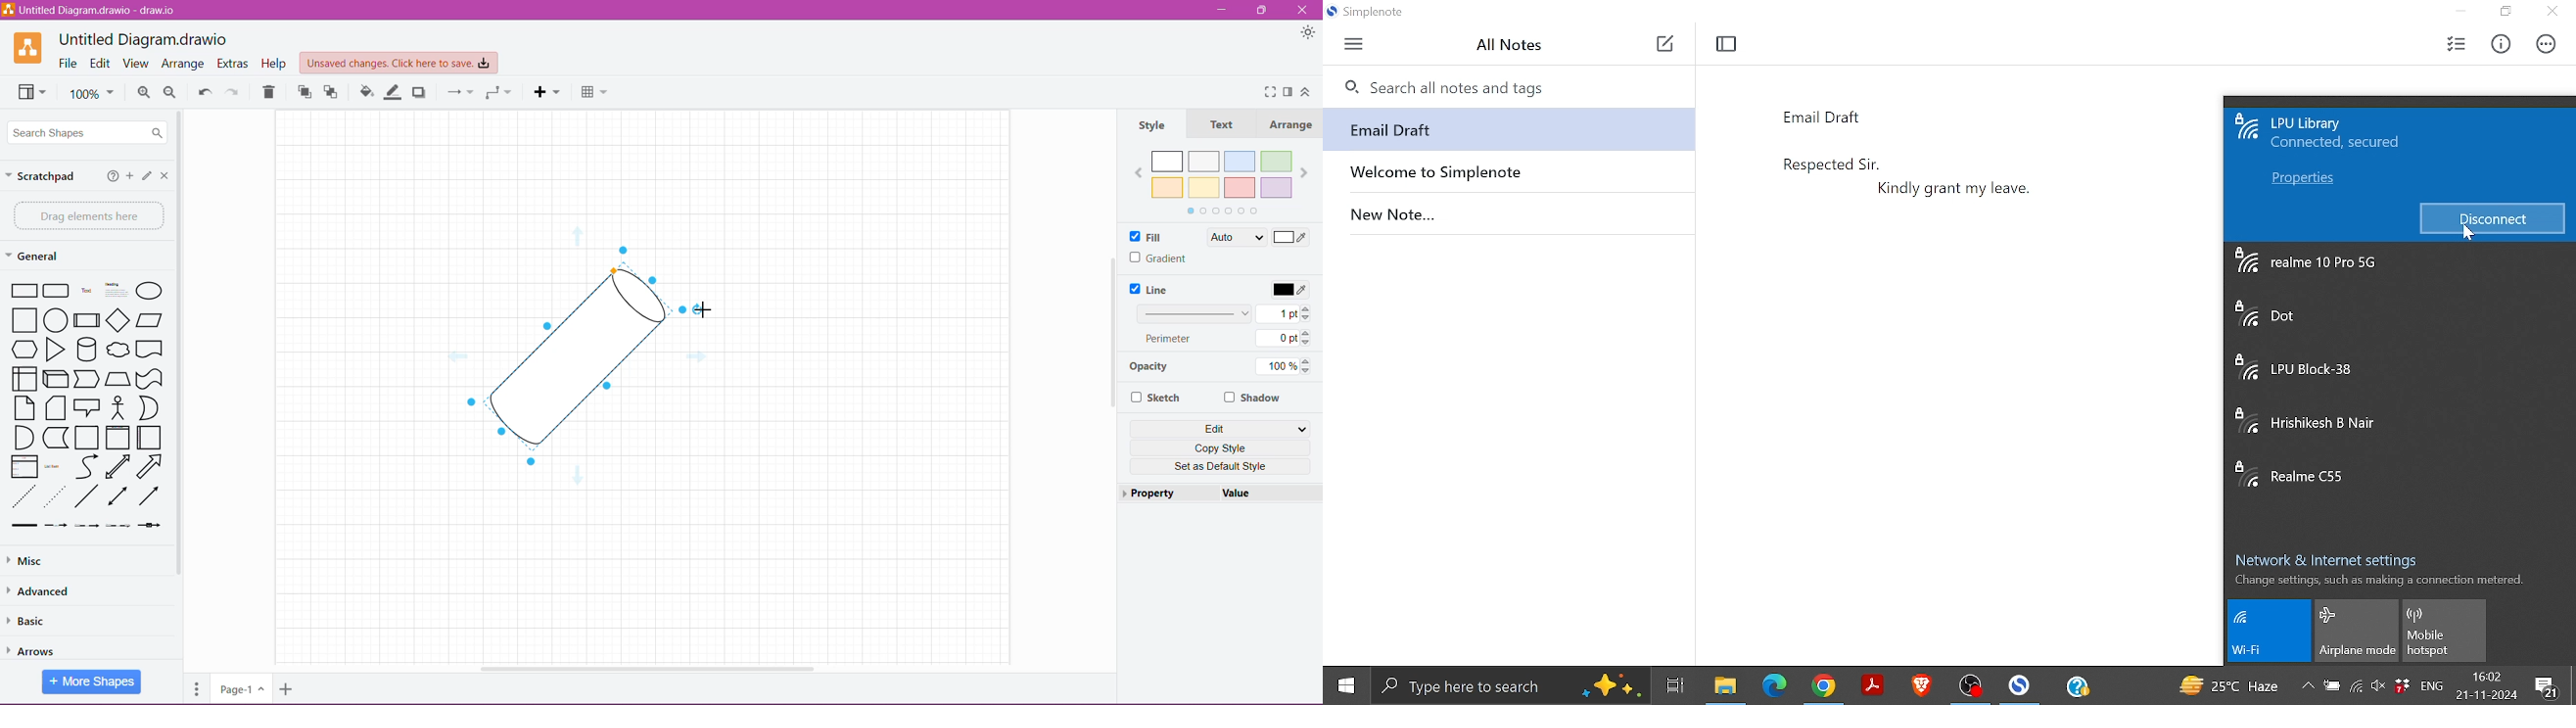 The height and width of the screenshot is (728, 2576). Describe the element at coordinates (142, 38) in the screenshot. I see `Untitled Diagram.draw.io - draw.io` at that location.